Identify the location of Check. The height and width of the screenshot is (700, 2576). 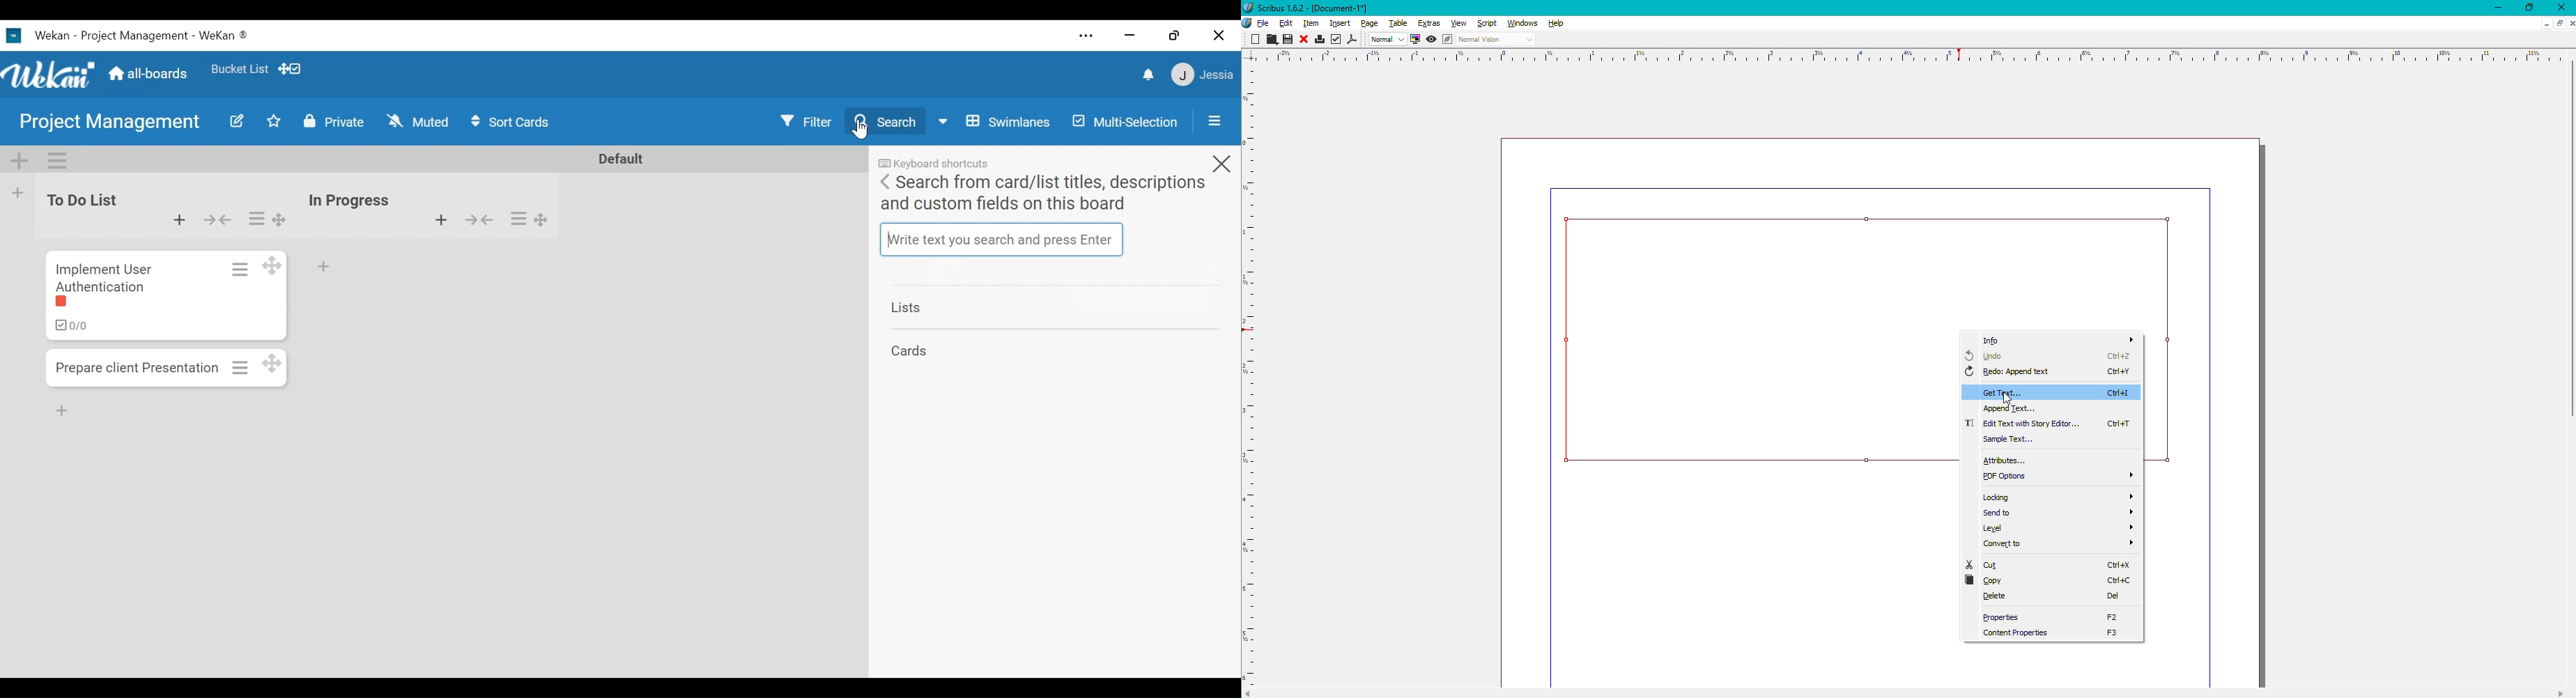
(1335, 39).